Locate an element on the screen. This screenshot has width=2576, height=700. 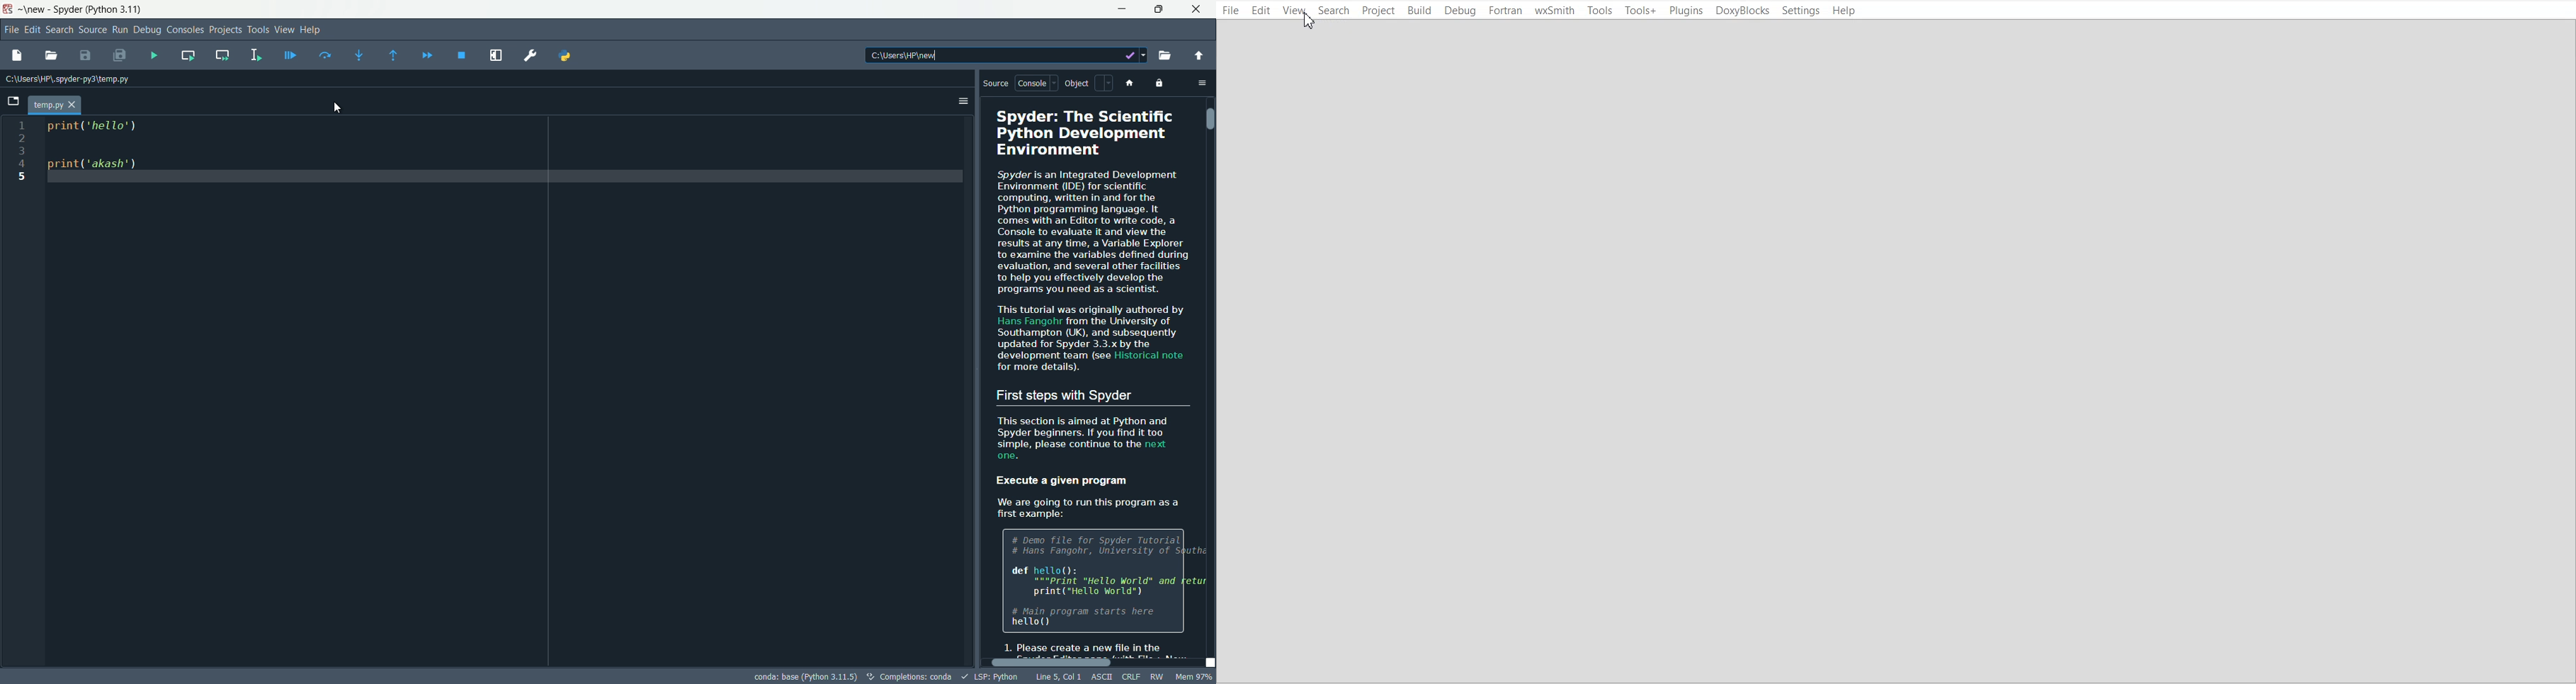
lock is located at coordinates (1161, 83).